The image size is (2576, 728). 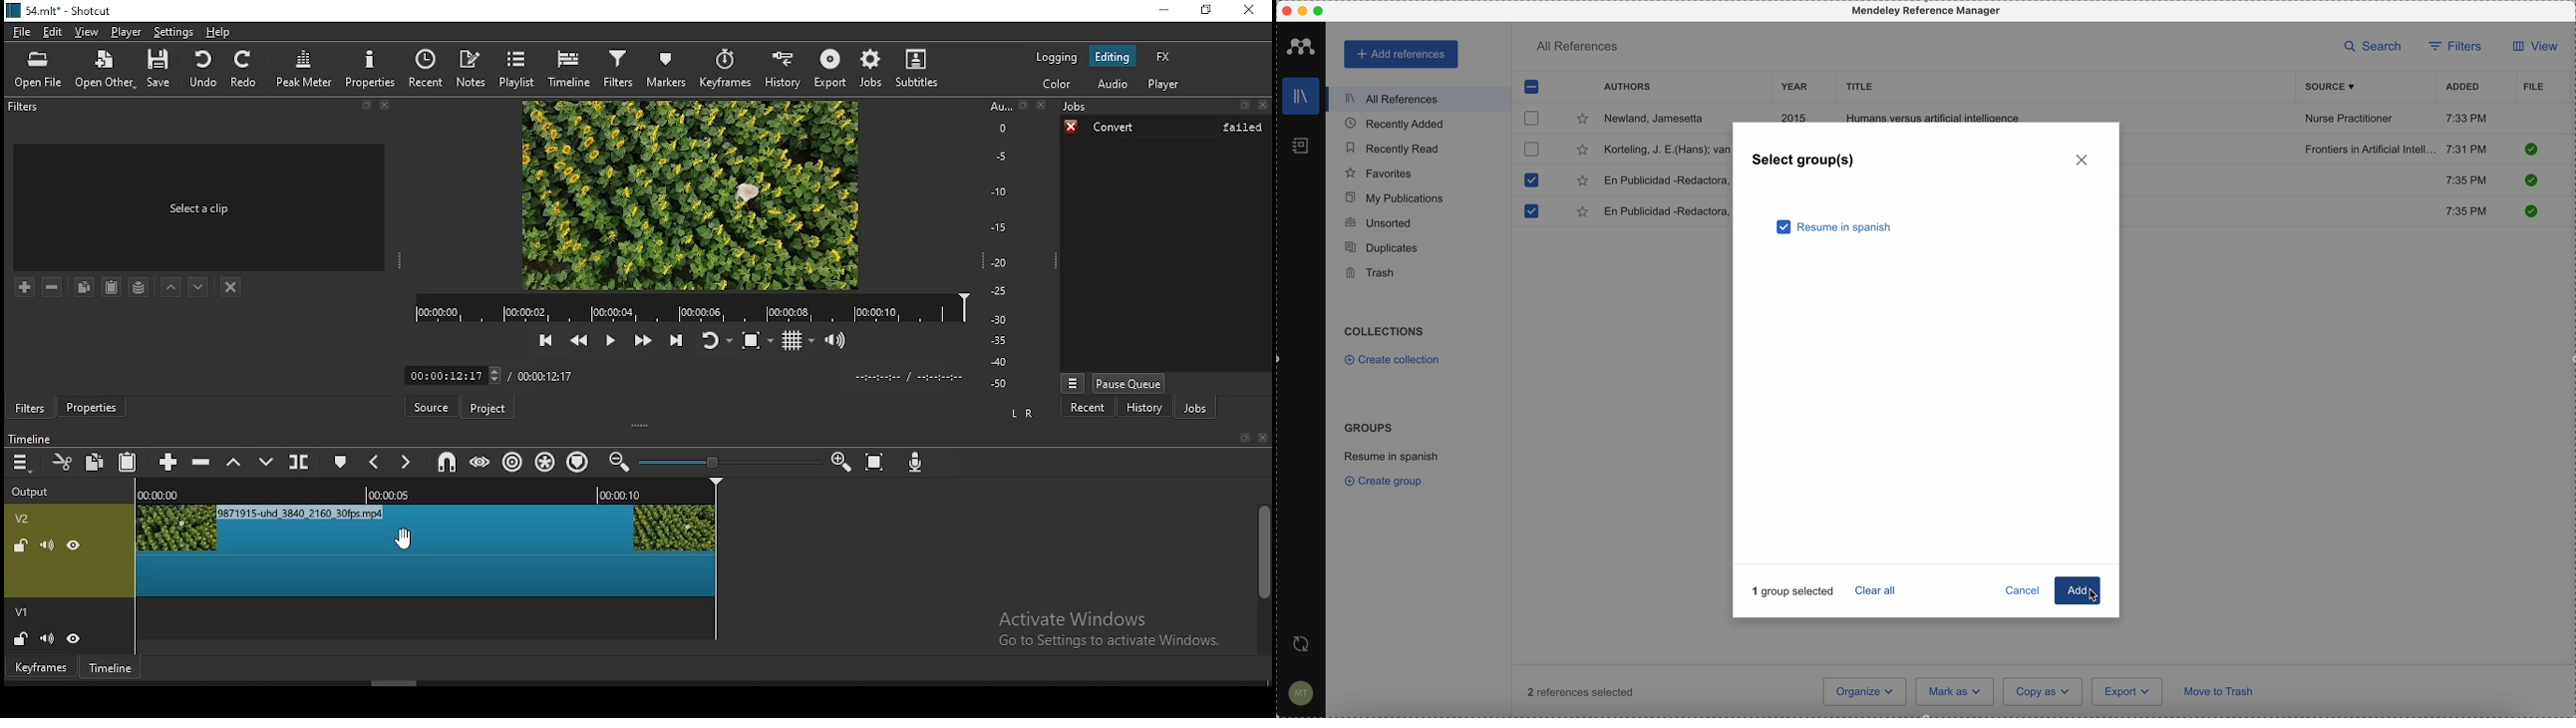 What do you see at coordinates (908, 377) in the screenshot?
I see `timer` at bounding box center [908, 377].